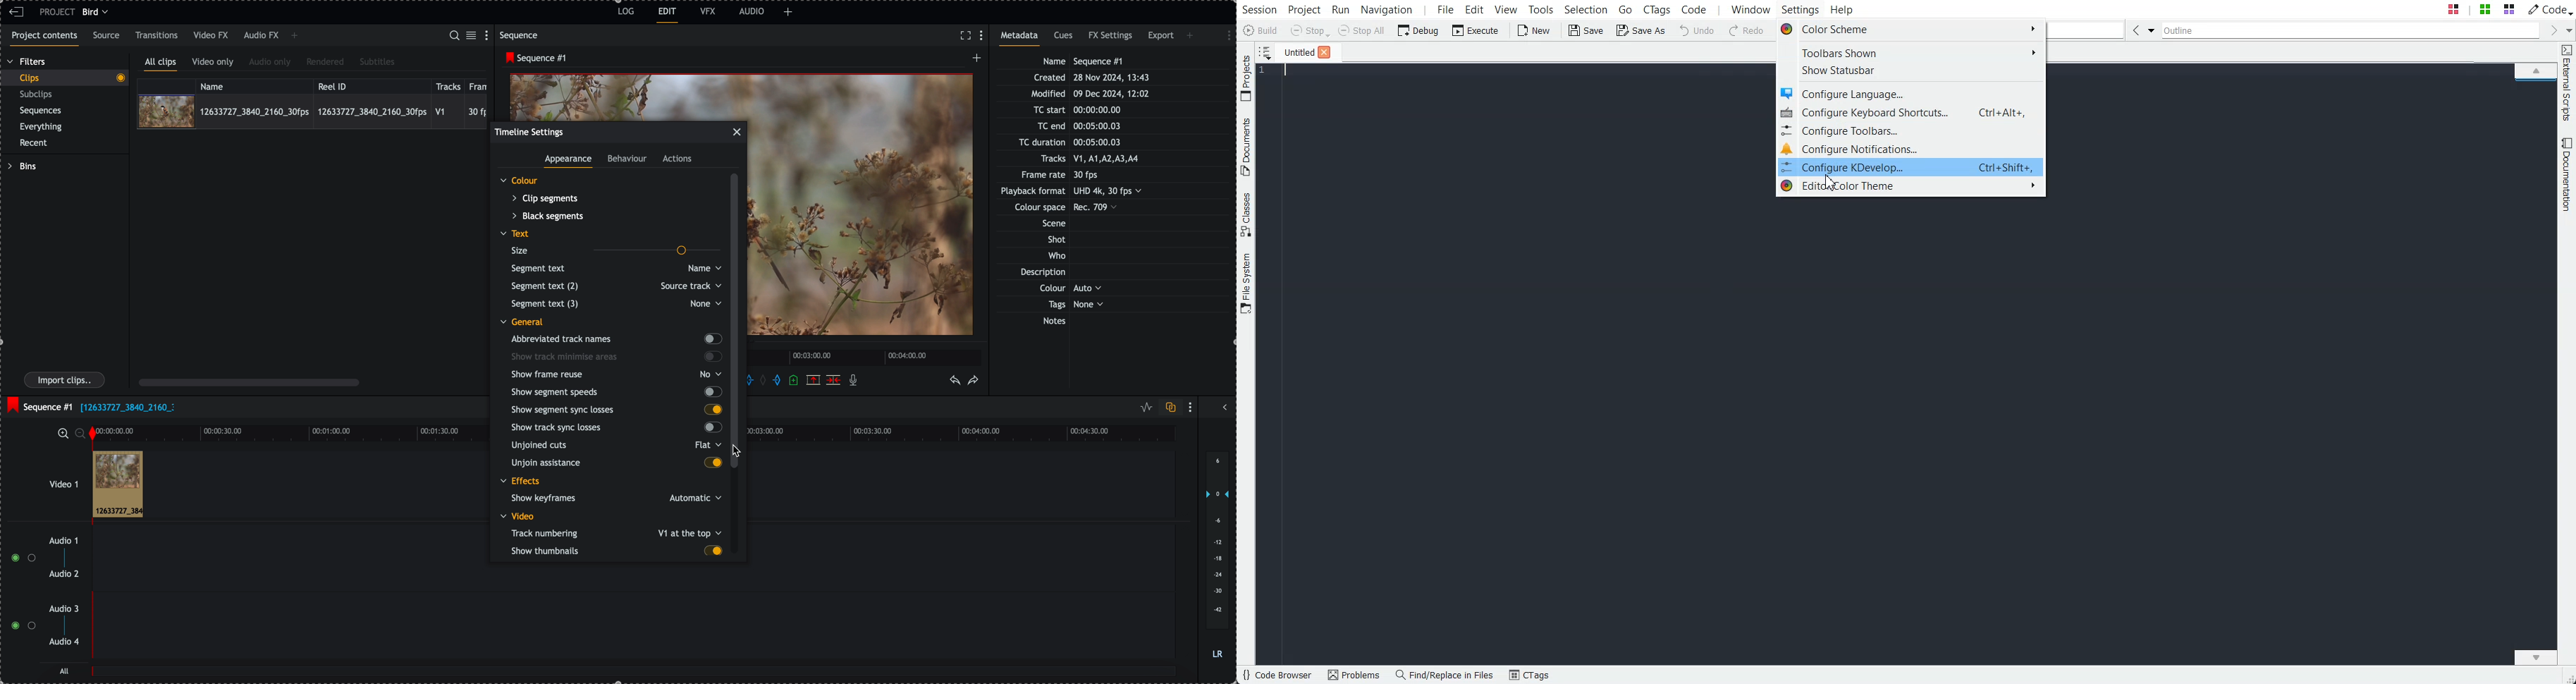 The height and width of the screenshot is (700, 2576). Describe the element at coordinates (27, 62) in the screenshot. I see `filters` at that location.